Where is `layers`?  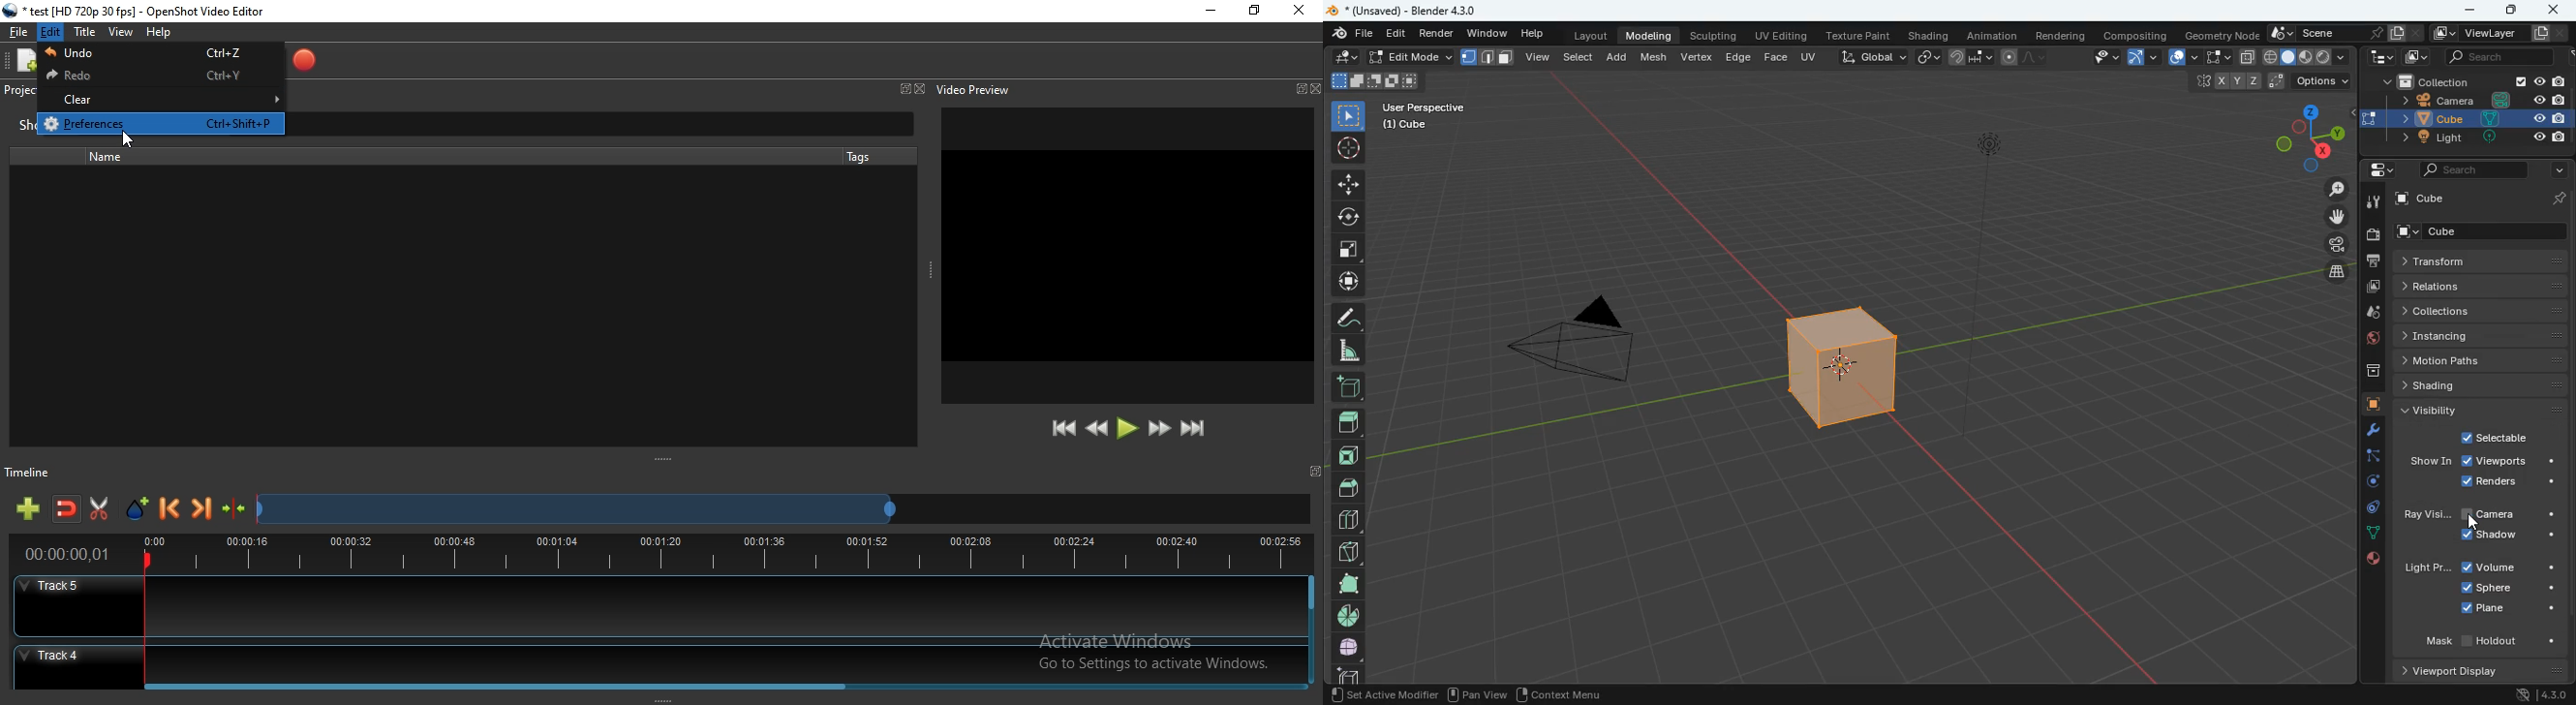
layers is located at coordinates (2338, 274).